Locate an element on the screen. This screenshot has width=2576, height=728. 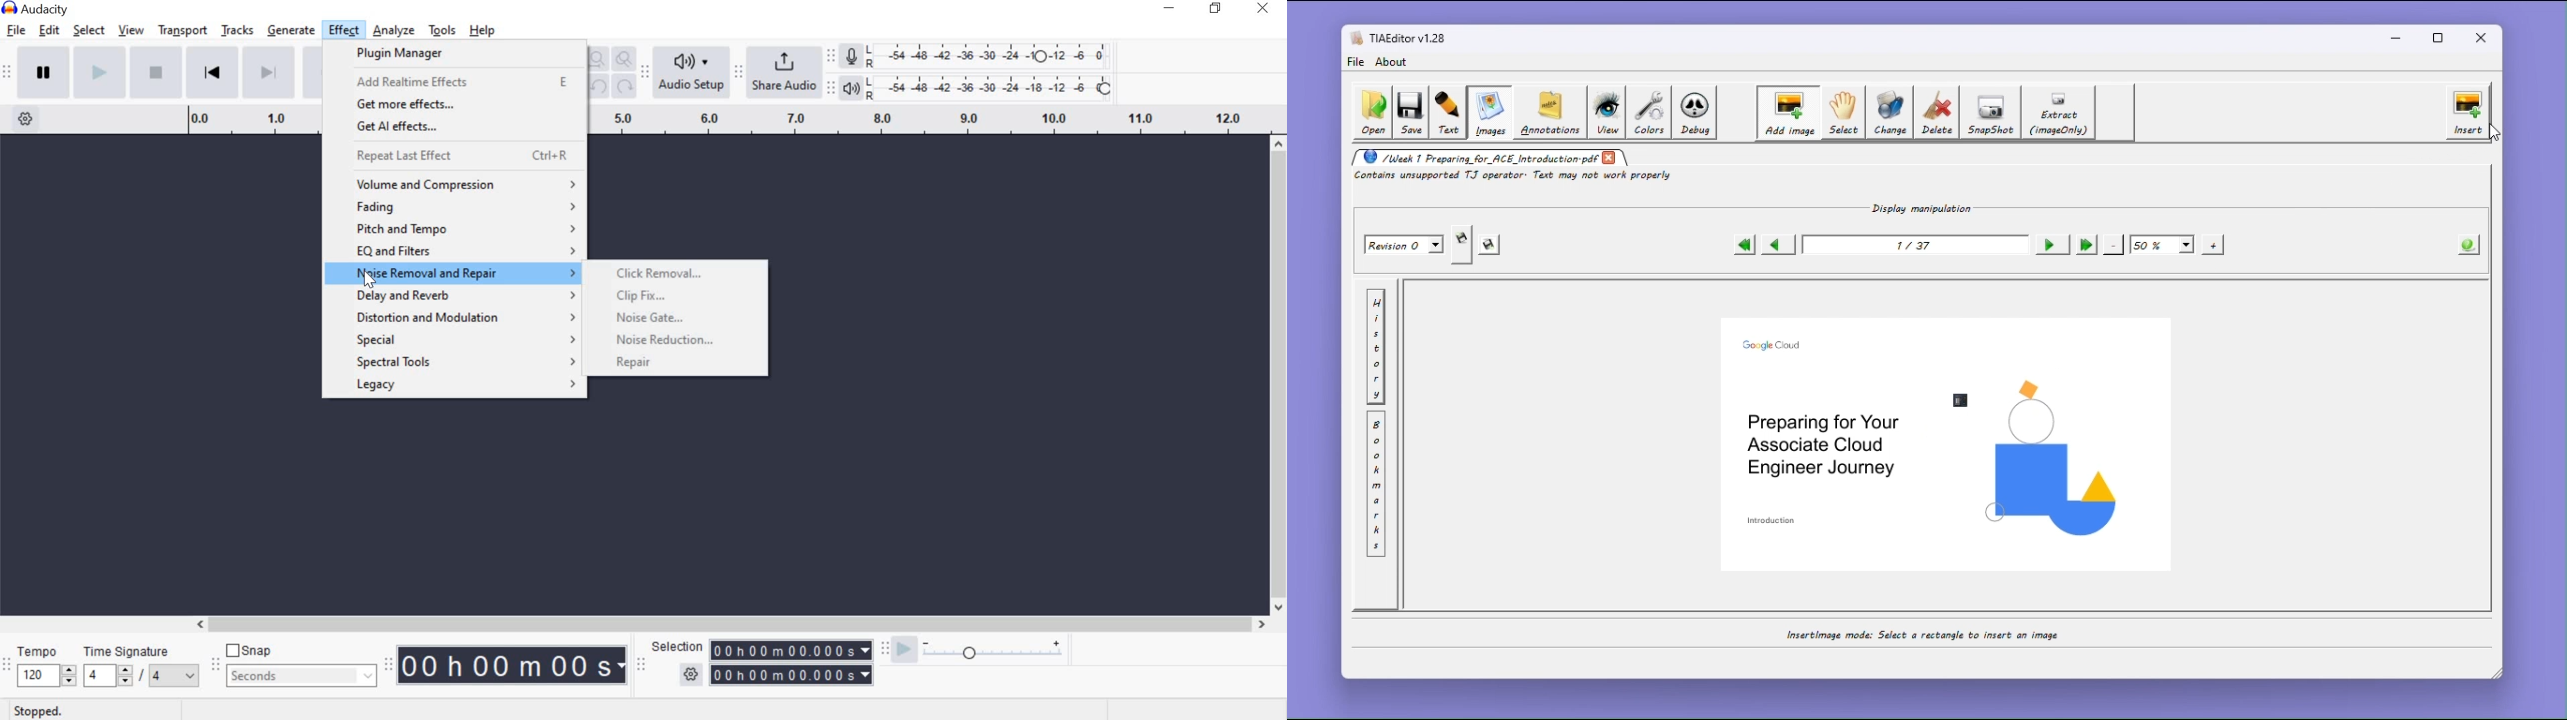
analyze is located at coordinates (395, 30).